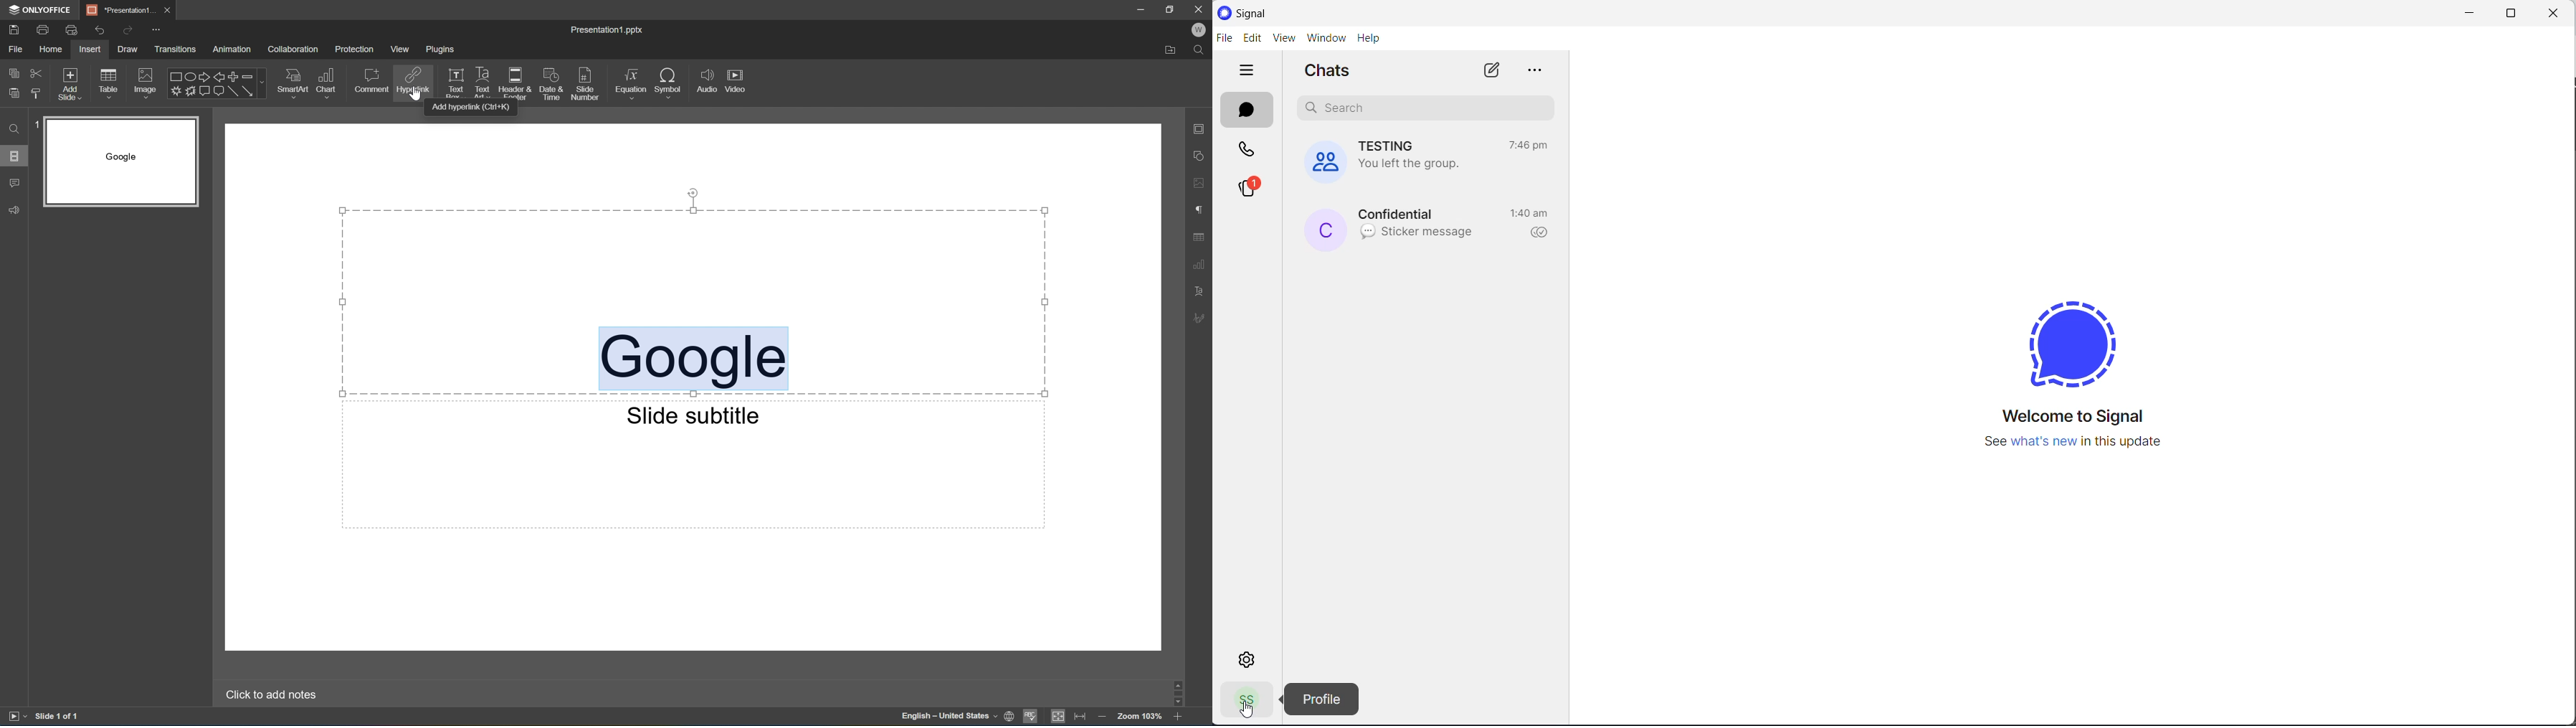 This screenshot has width=2576, height=728. What do you see at coordinates (114, 162) in the screenshot?
I see `Slide 1` at bounding box center [114, 162].